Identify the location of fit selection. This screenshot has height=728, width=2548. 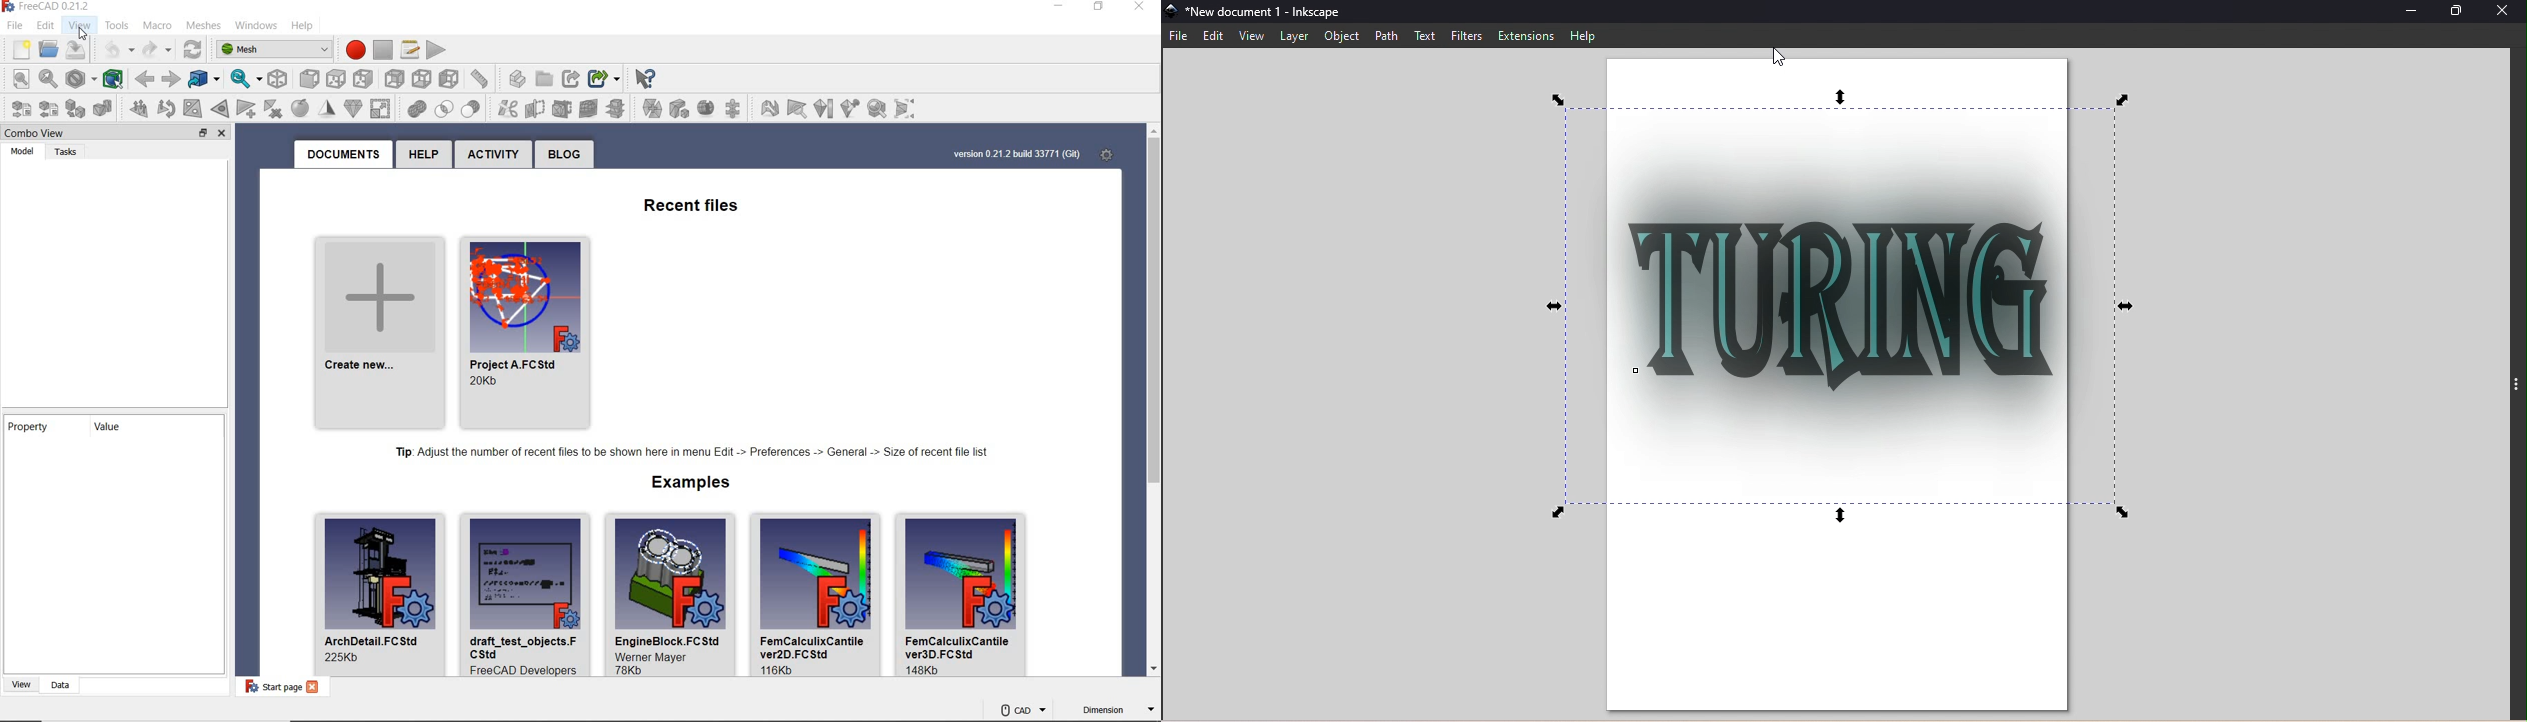
(46, 78).